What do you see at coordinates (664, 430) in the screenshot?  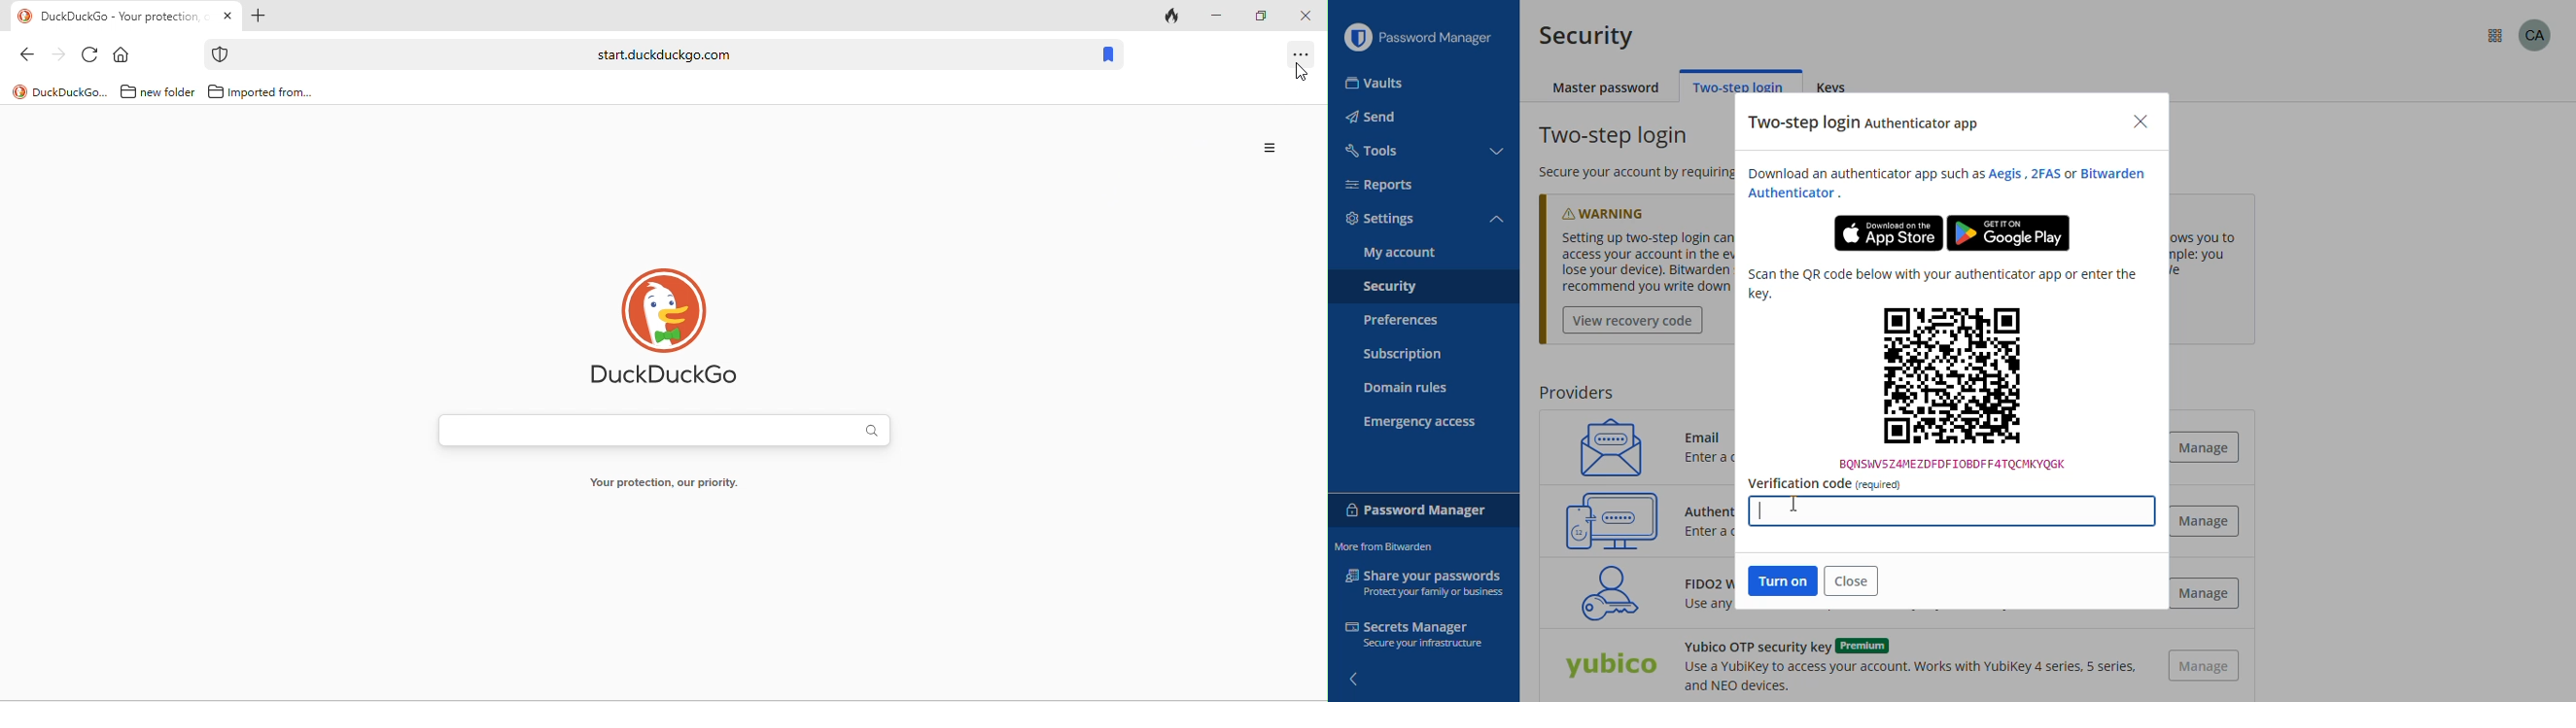 I see `search bar` at bounding box center [664, 430].